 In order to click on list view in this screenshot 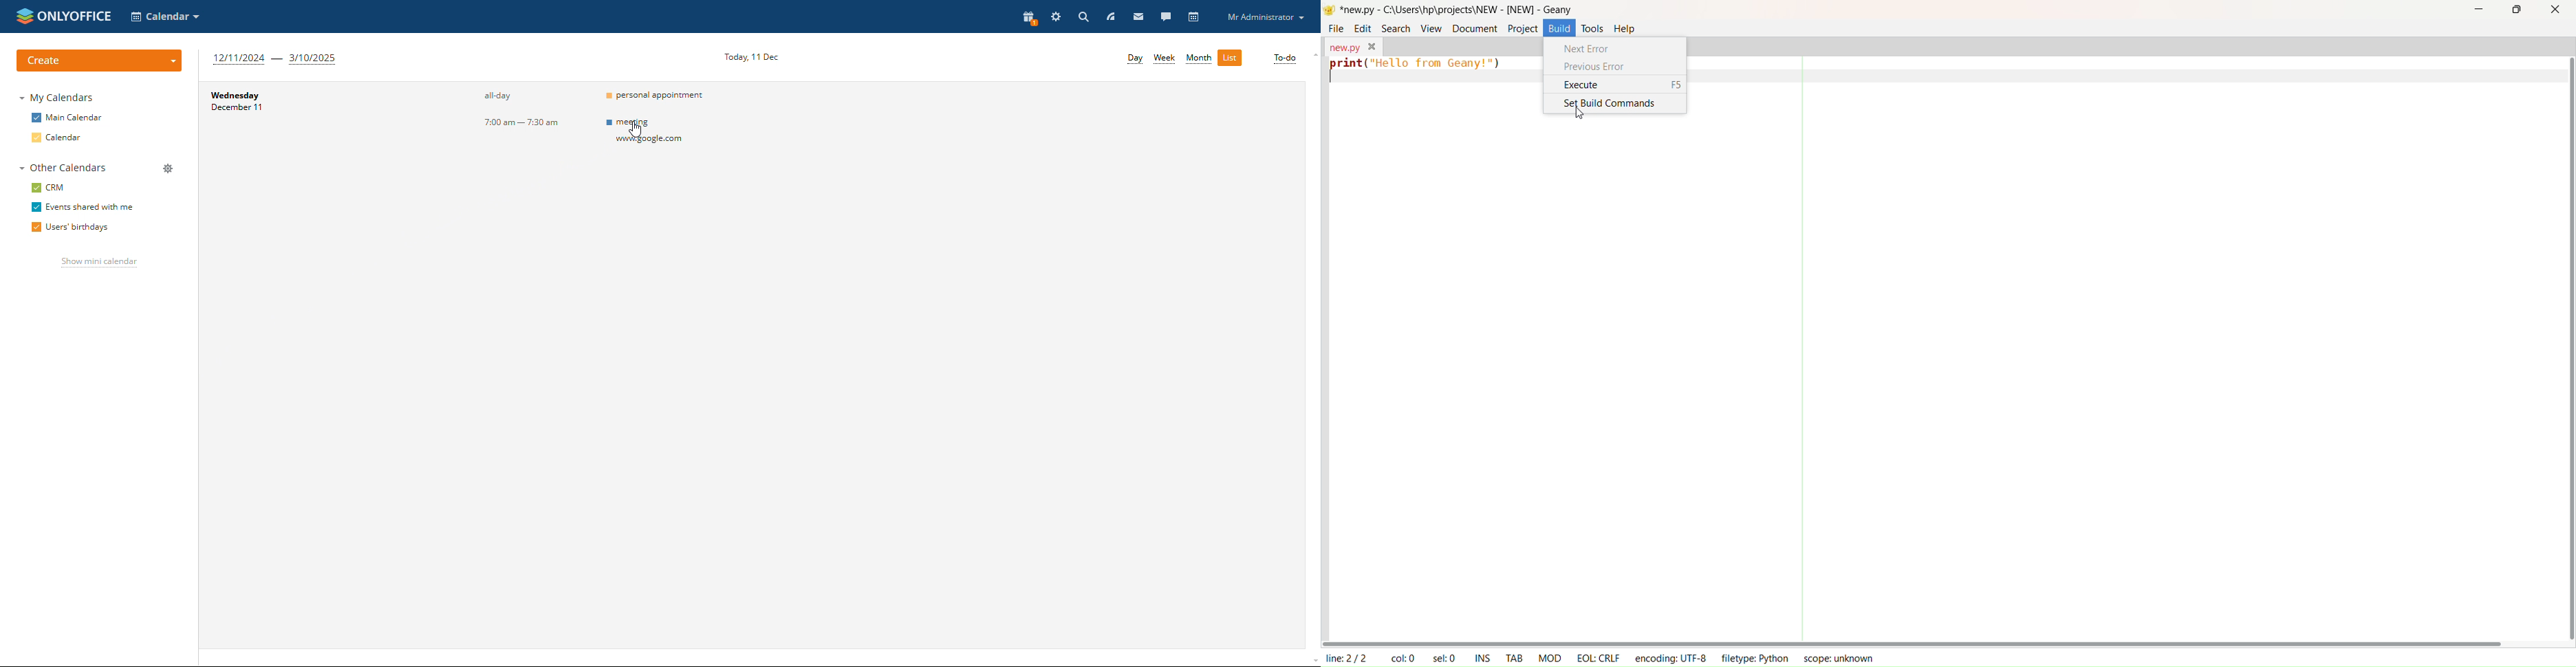, I will do `click(1229, 58)`.